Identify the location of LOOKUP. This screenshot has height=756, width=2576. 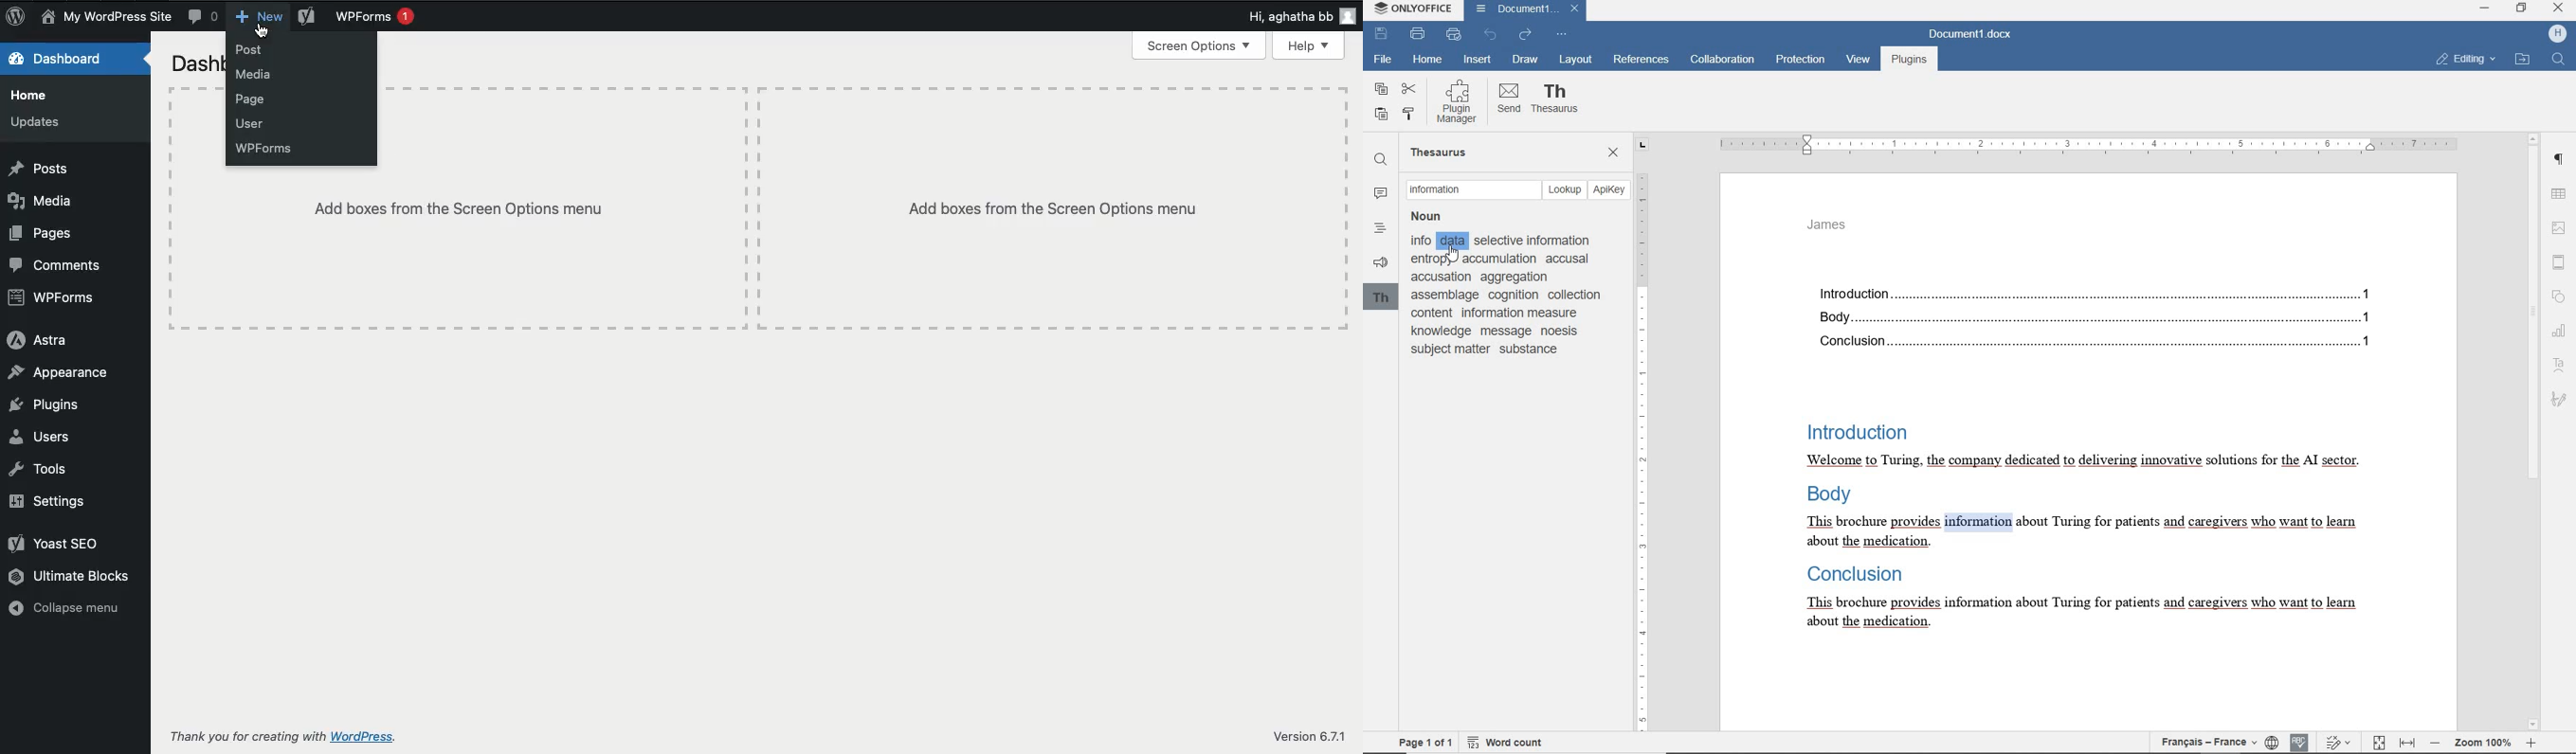
(1565, 189).